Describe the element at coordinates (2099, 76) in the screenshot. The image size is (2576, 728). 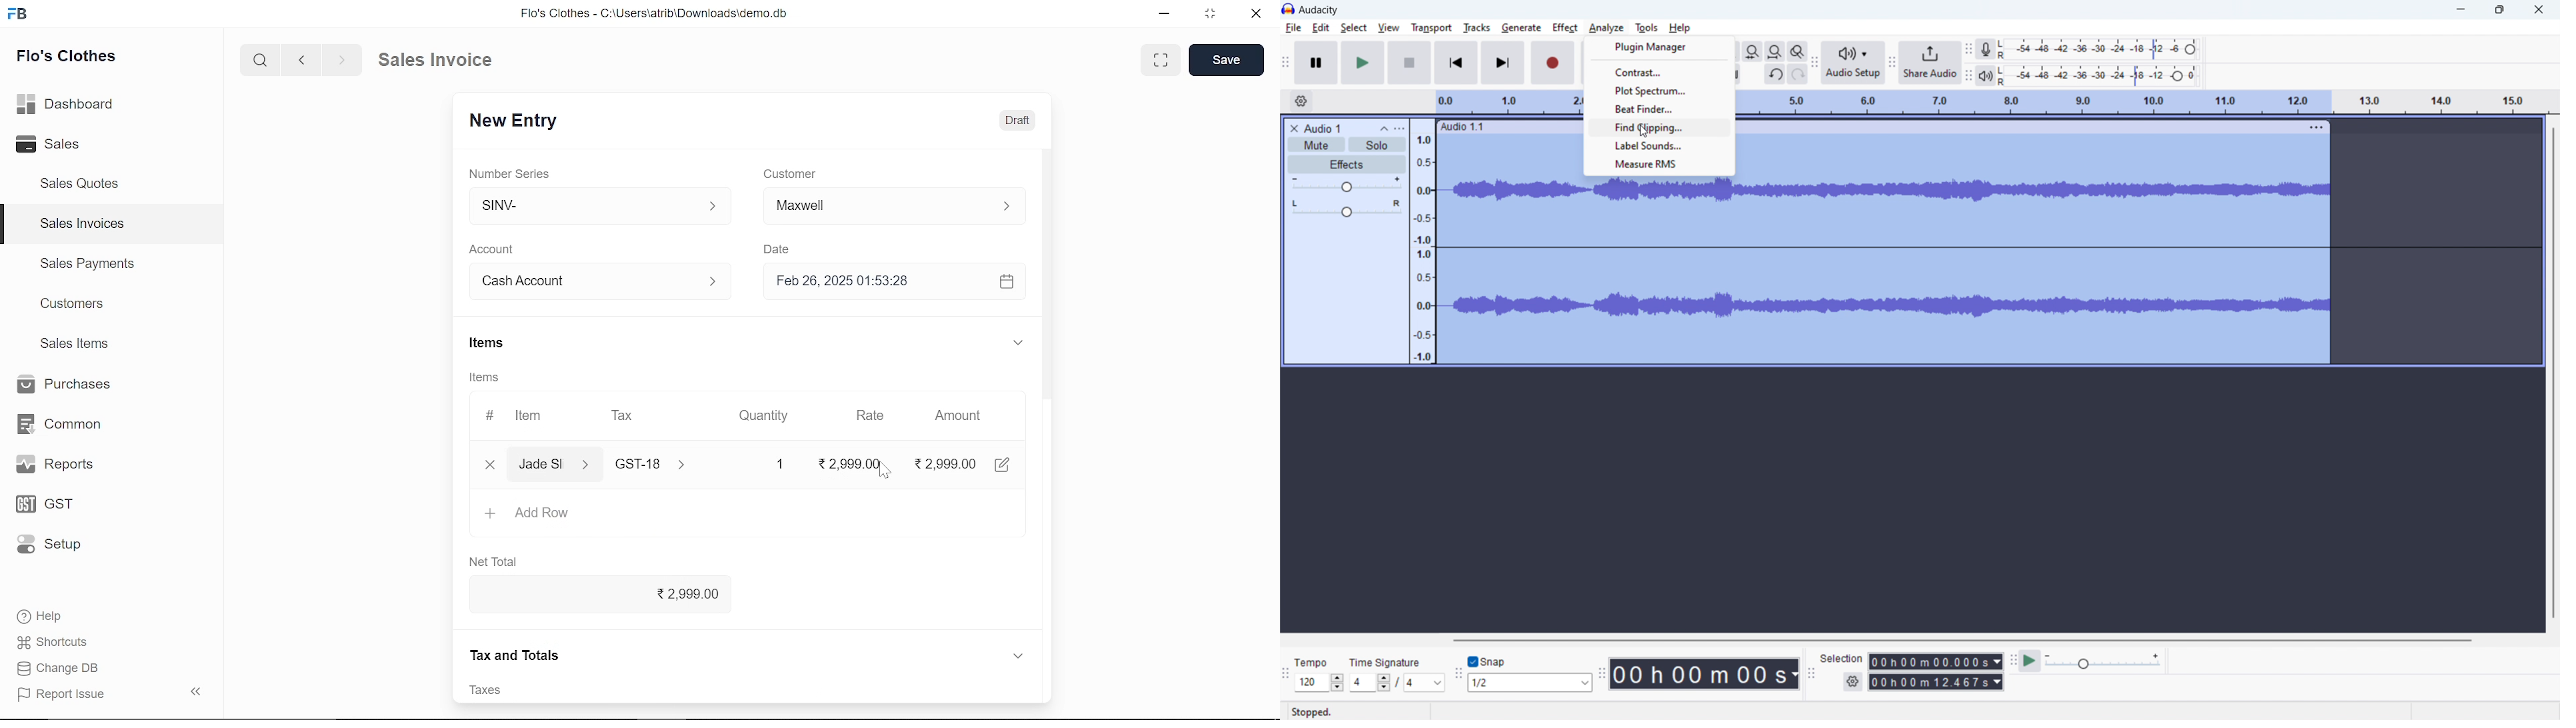
I see `playback level` at that location.